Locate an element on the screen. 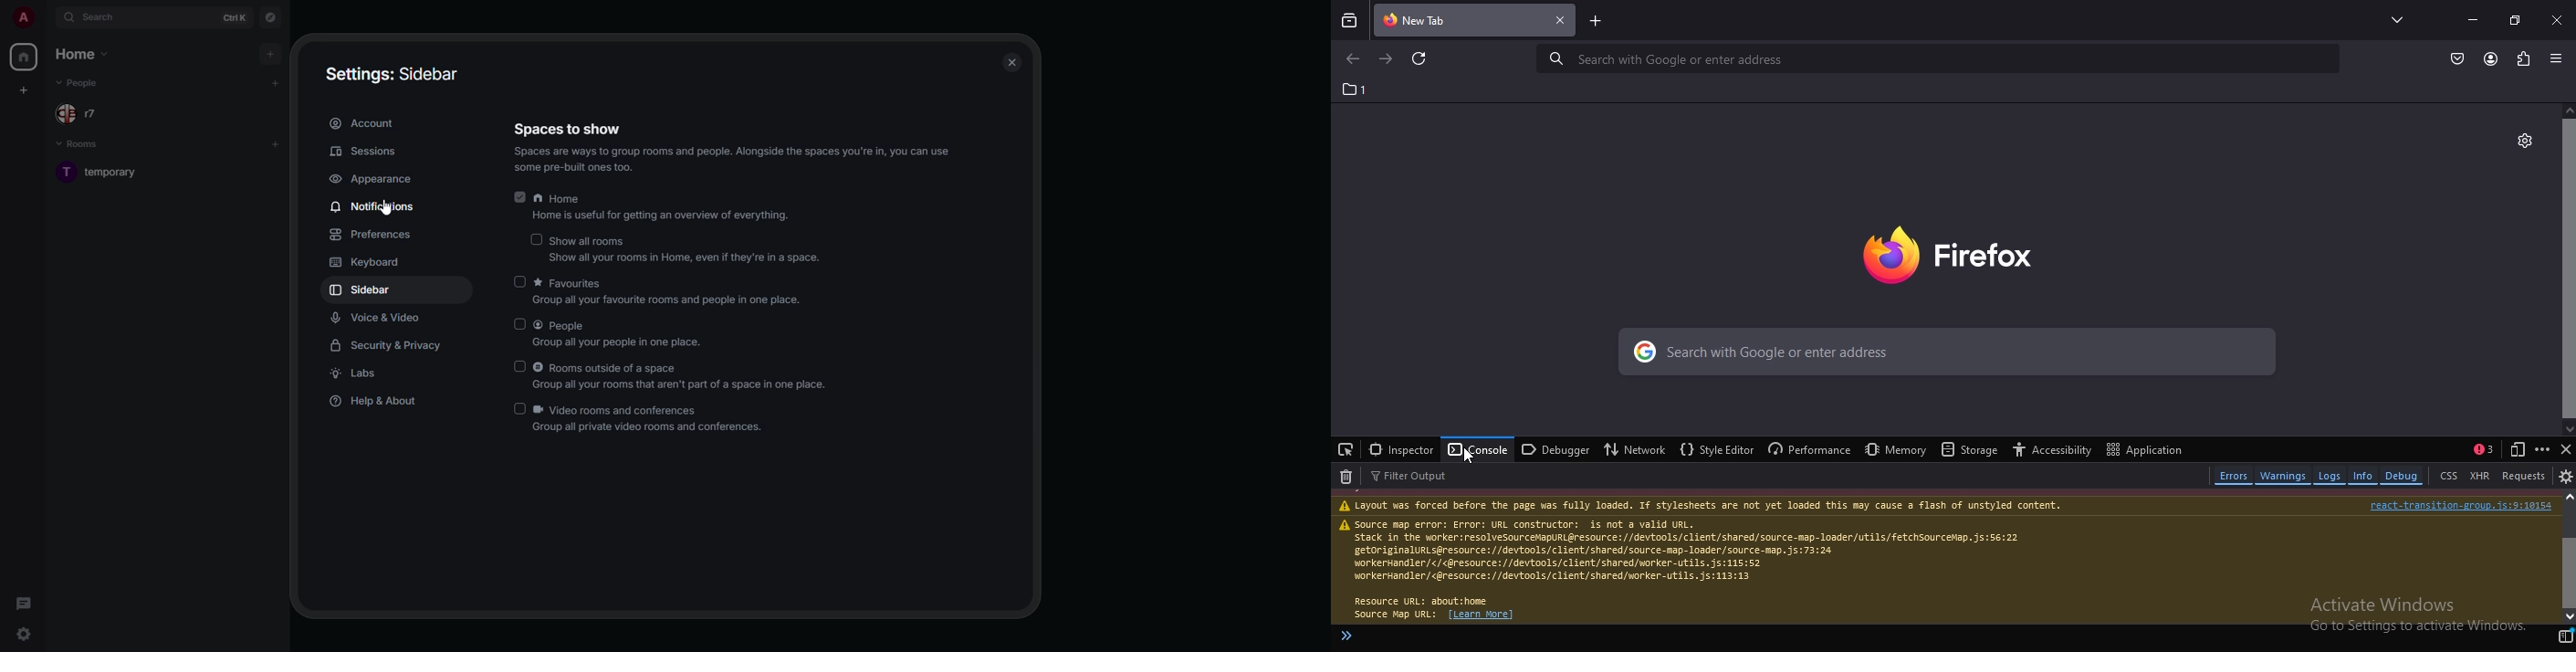 The image size is (2576, 672). alert is located at coordinates (1347, 636).